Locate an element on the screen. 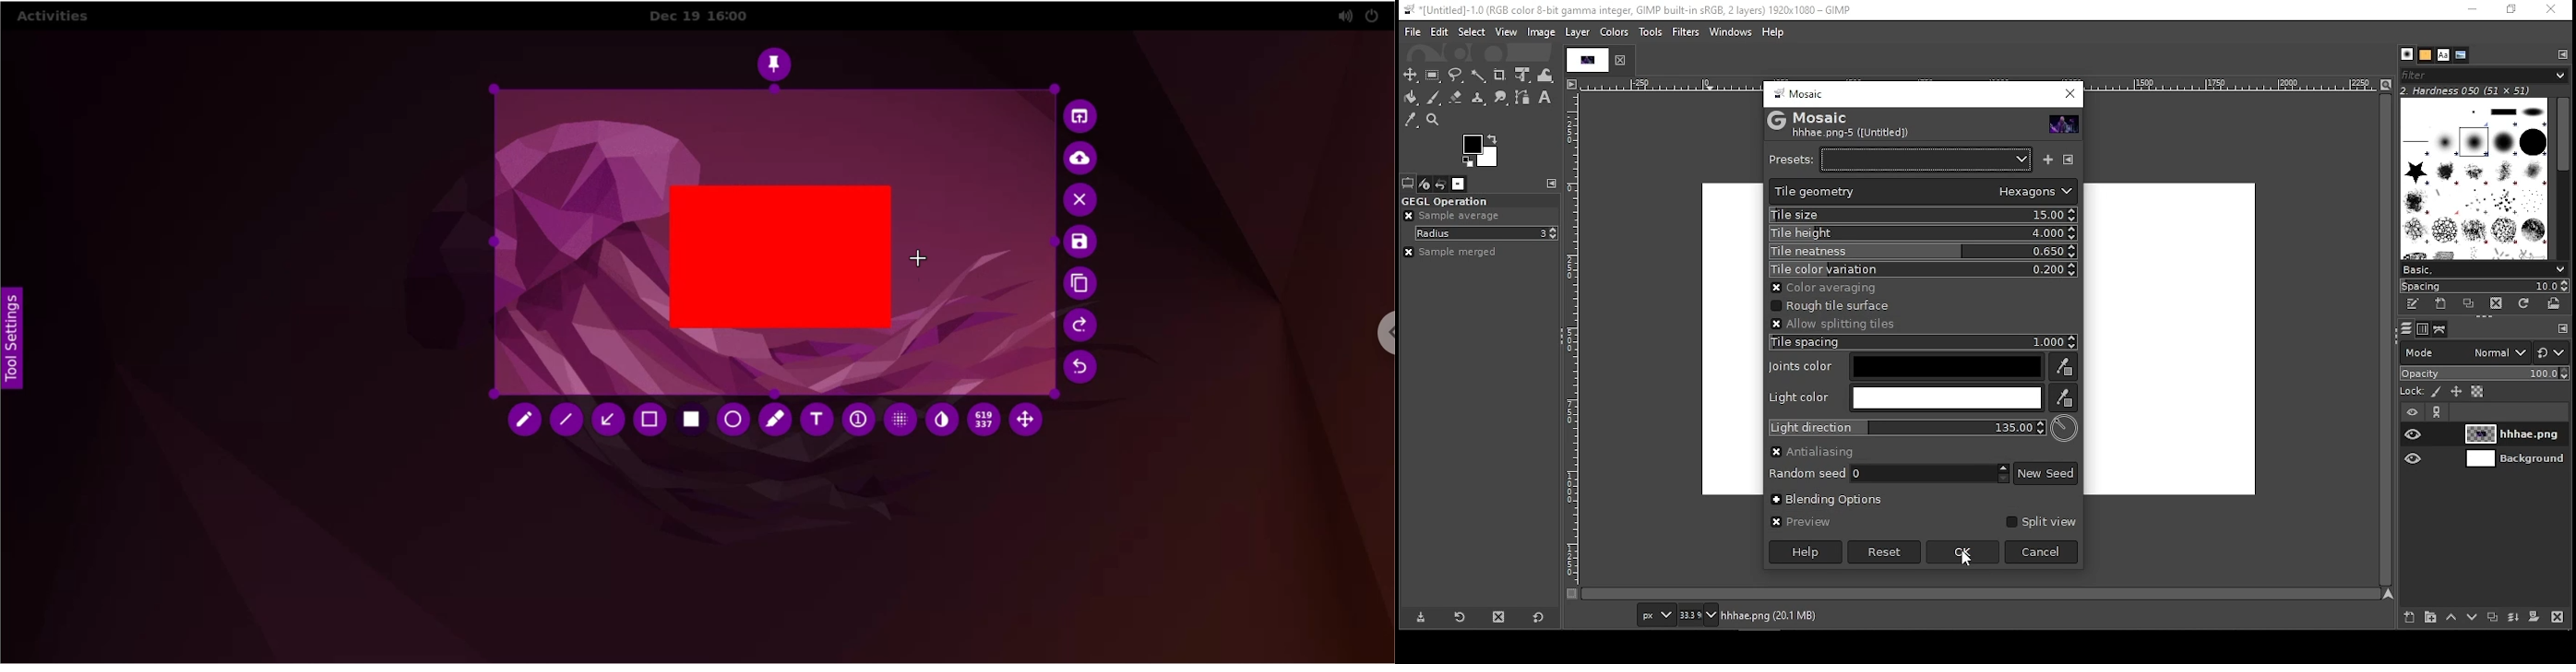  lock is located at coordinates (2413, 391).